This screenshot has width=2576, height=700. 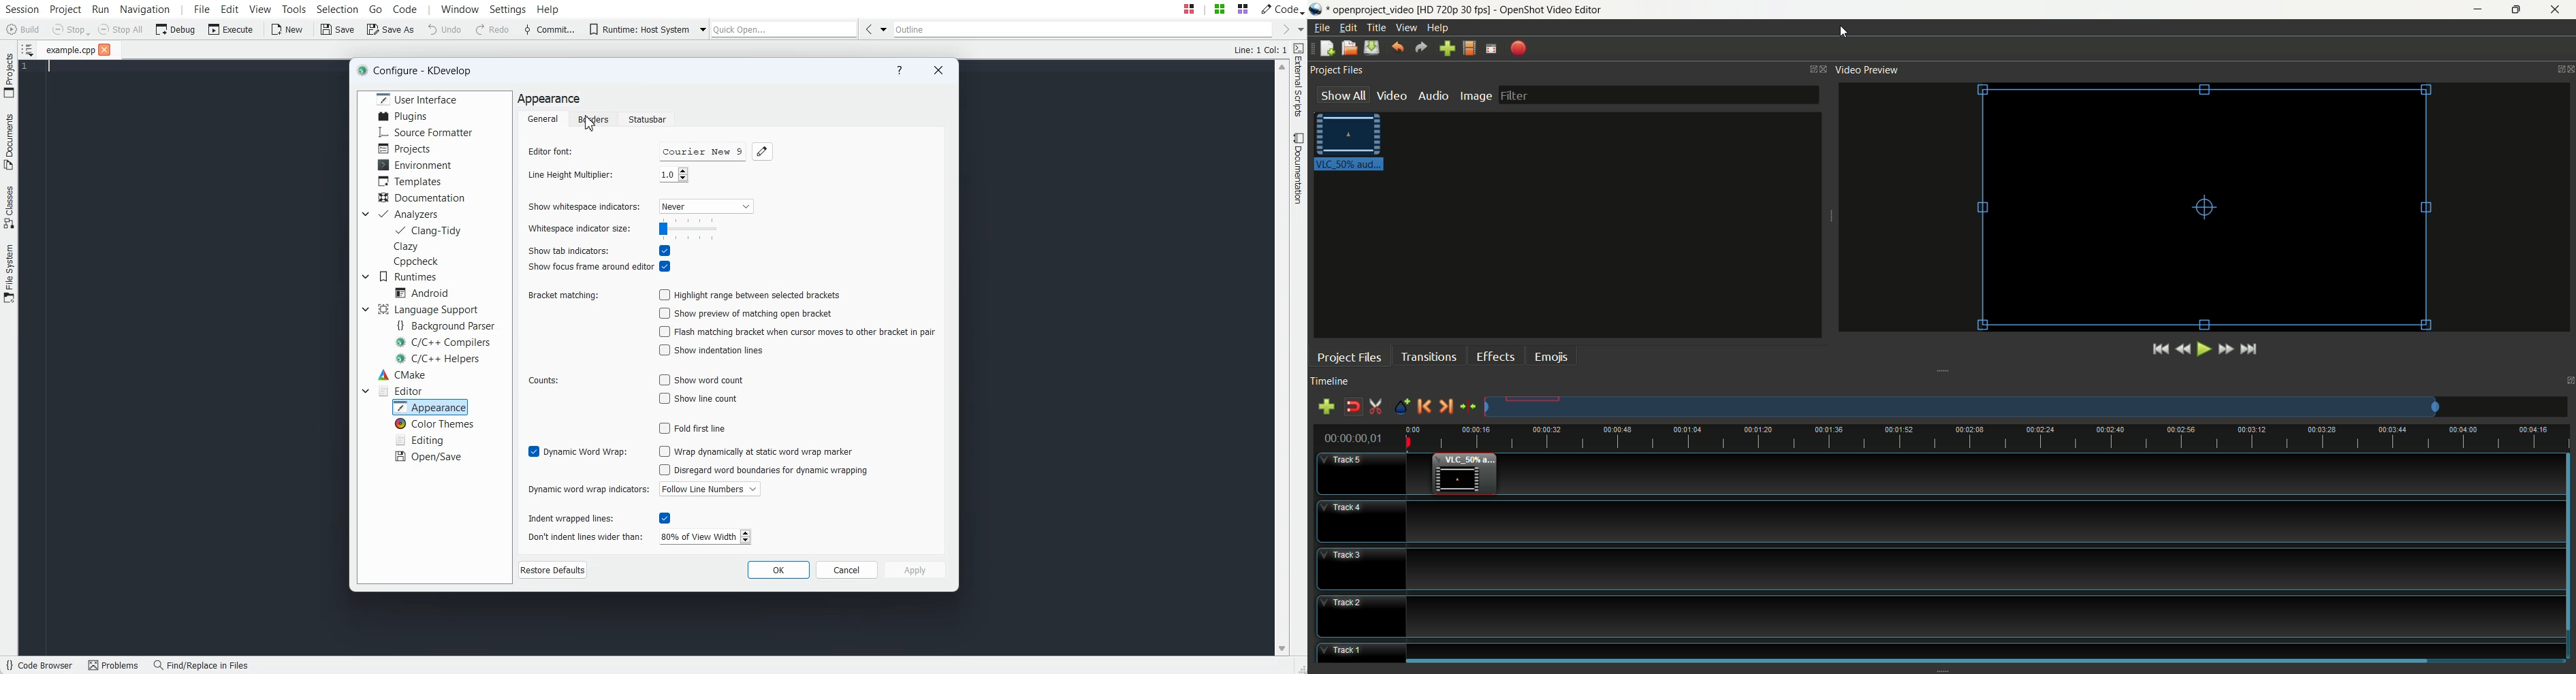 I want to click on title, so click(x=1375, y=28).